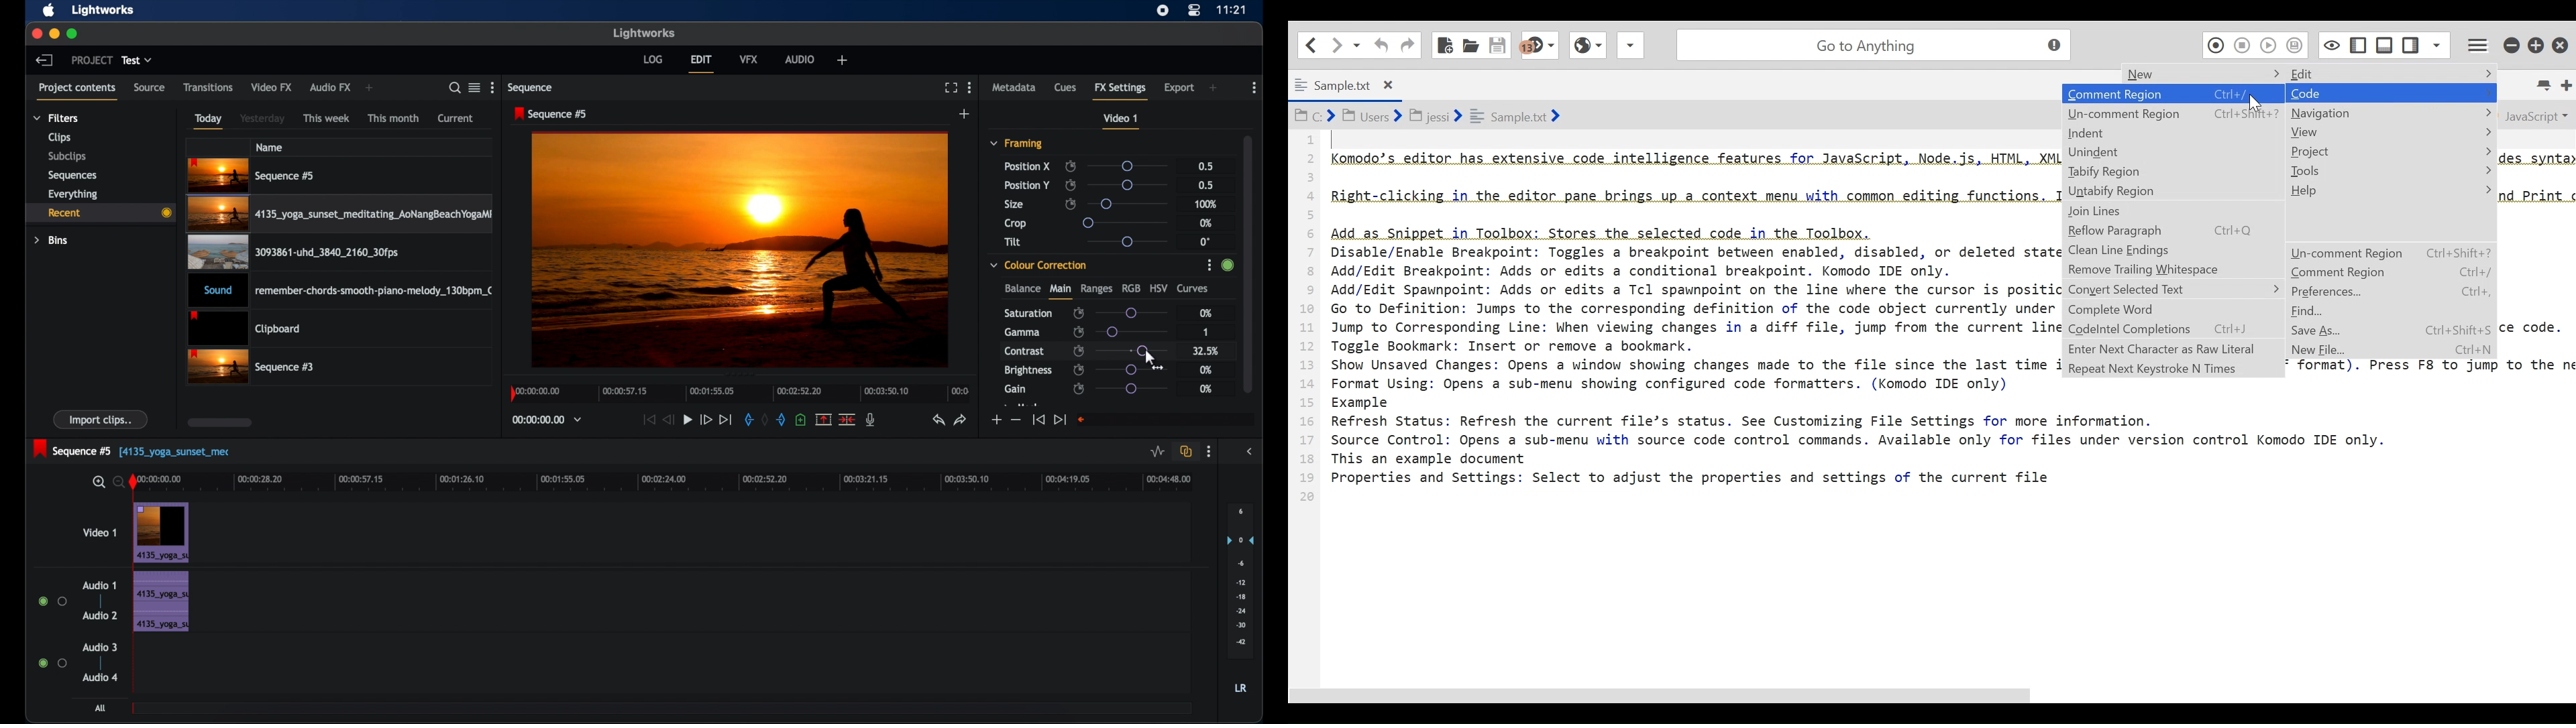  I want to click on search, so click(451, 88).